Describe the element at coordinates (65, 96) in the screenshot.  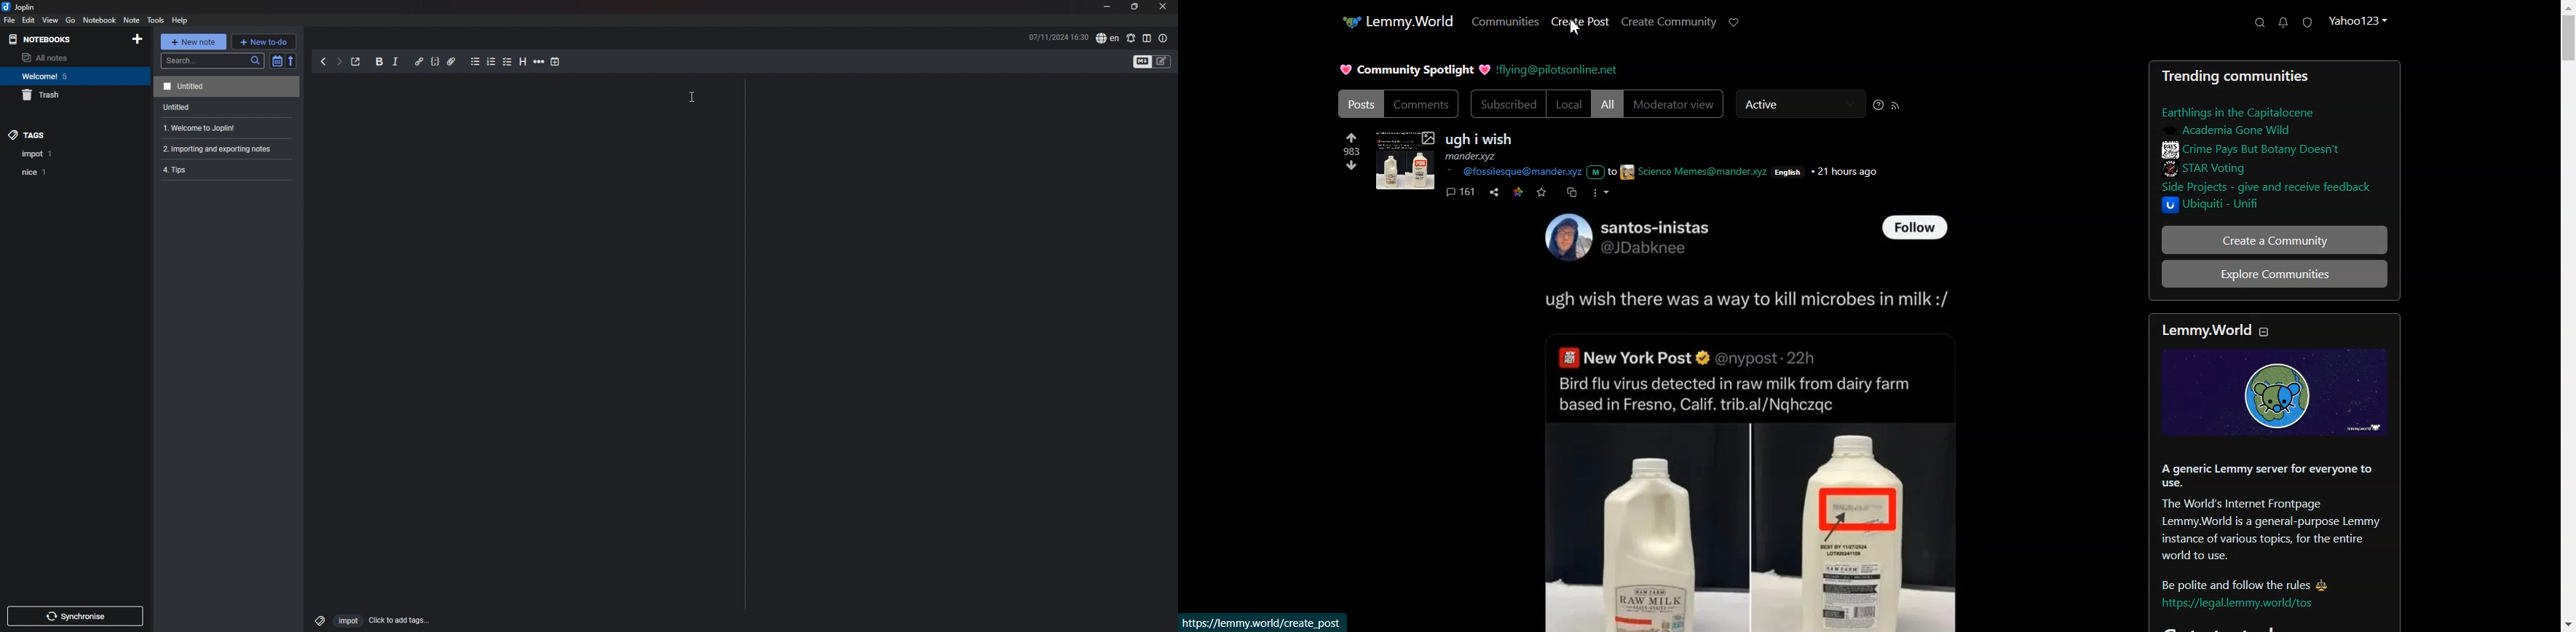
I see `trash` at that location.